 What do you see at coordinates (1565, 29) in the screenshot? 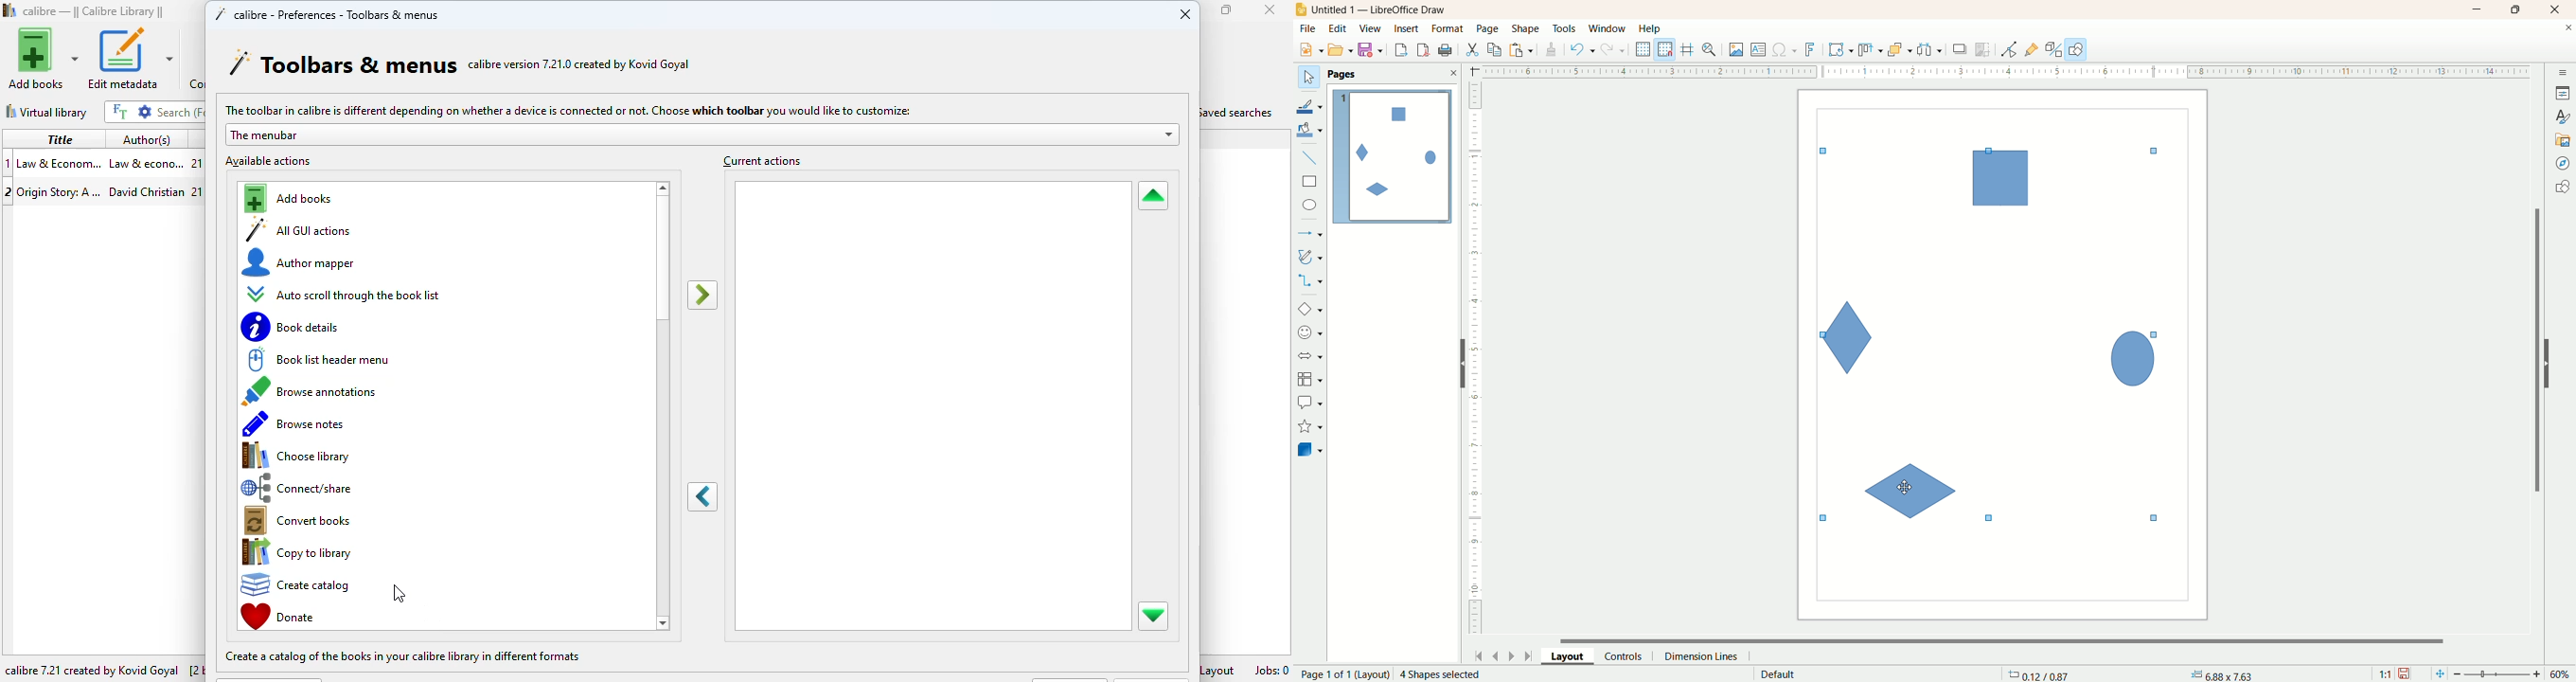
I see `tools` at bounding box center [1565, 29].